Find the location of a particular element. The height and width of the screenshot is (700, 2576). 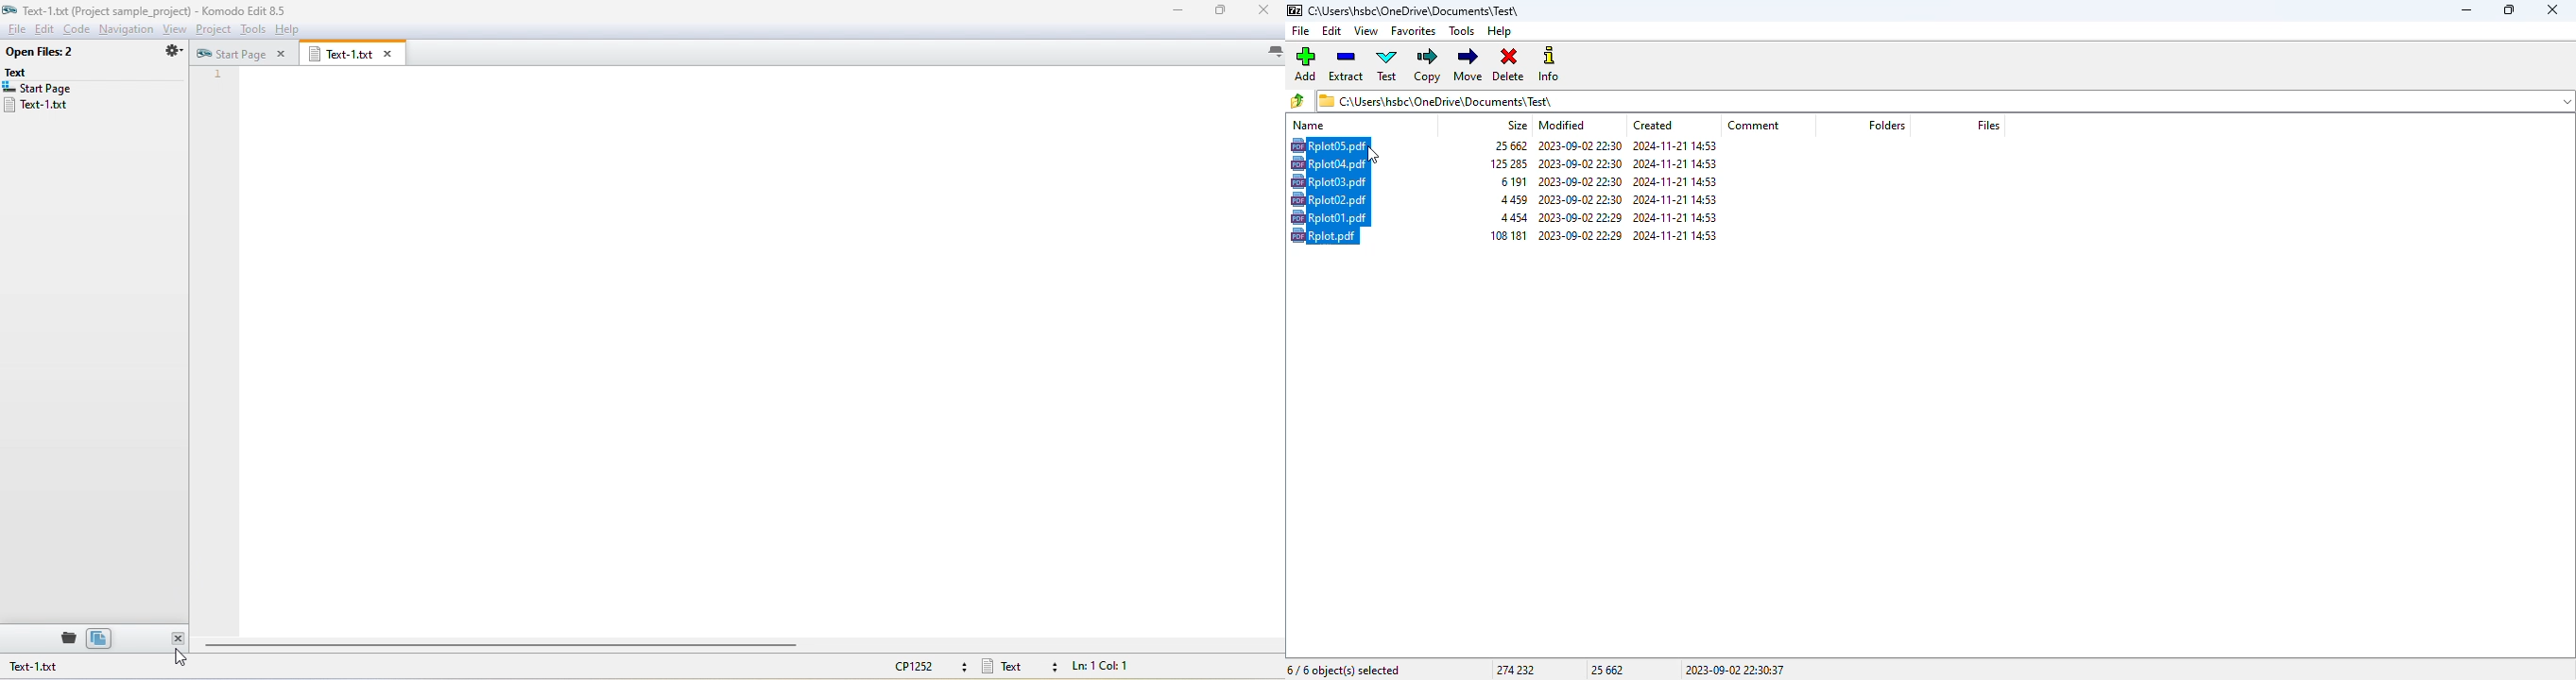

right-click on cursor is located at coordinates (1372, 156).